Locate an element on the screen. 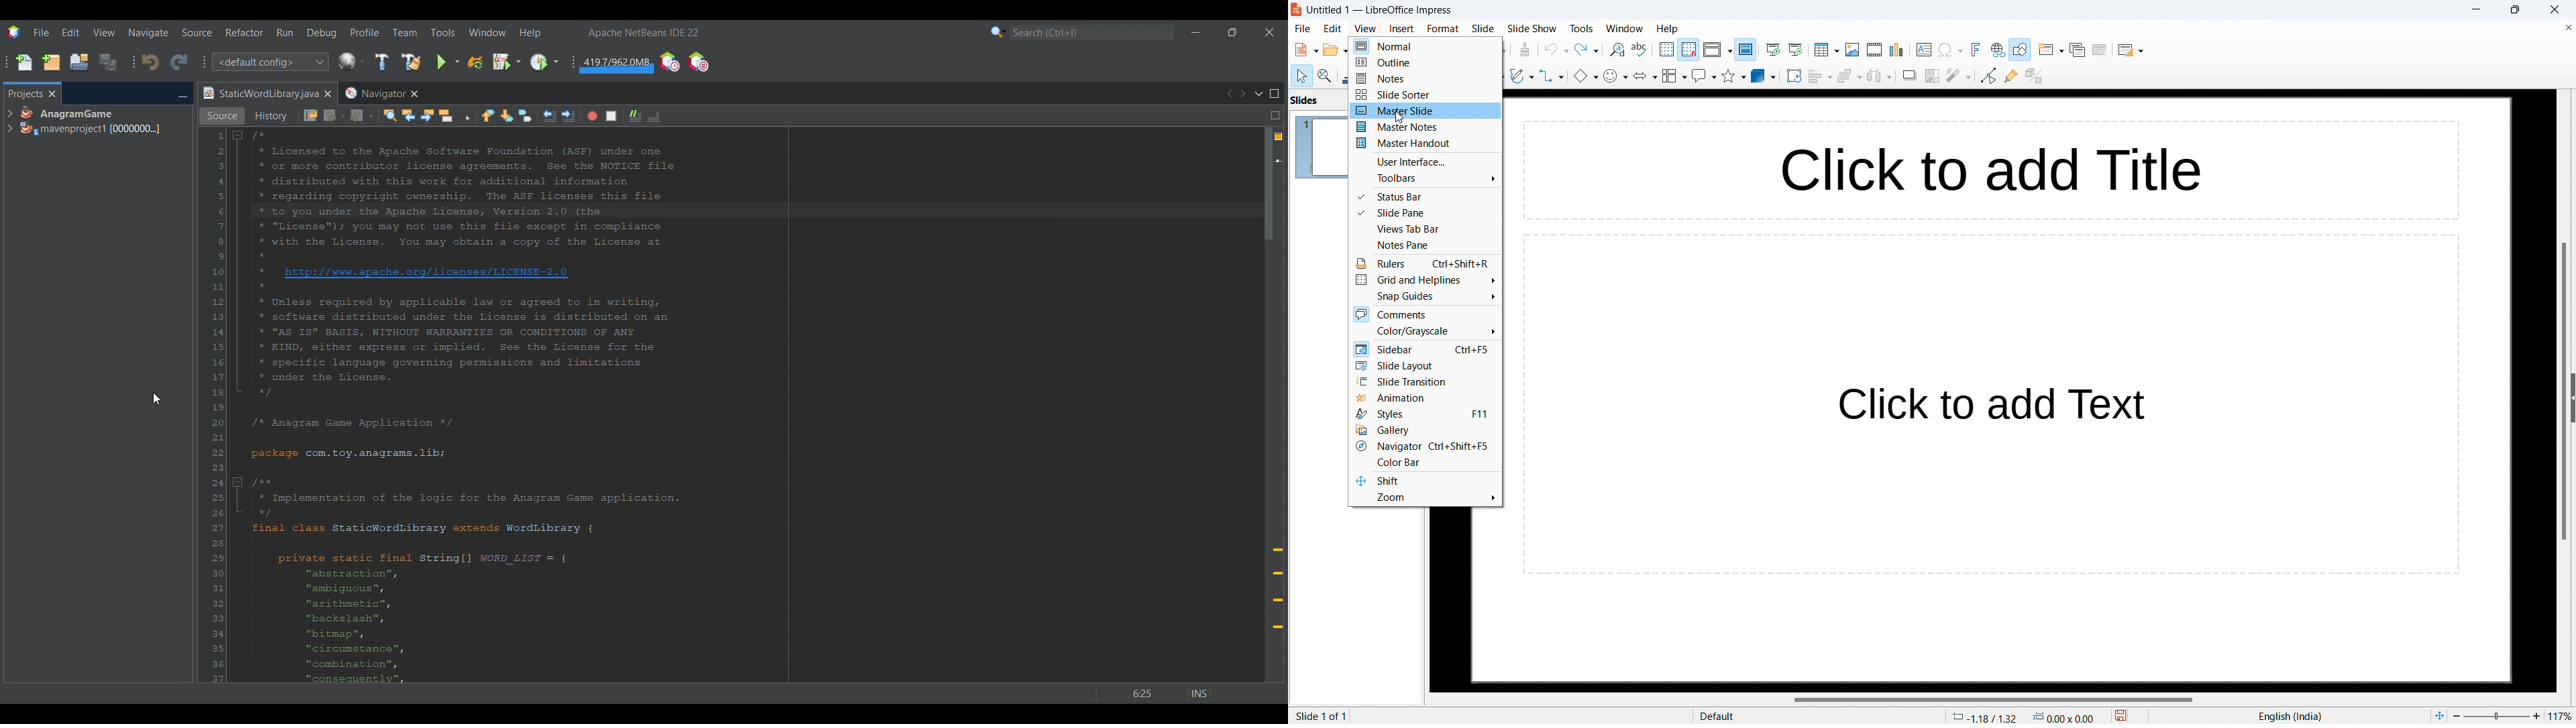 This screenshot has width=2576, height=728. stars and banners is located at coordinates (1733, 75).